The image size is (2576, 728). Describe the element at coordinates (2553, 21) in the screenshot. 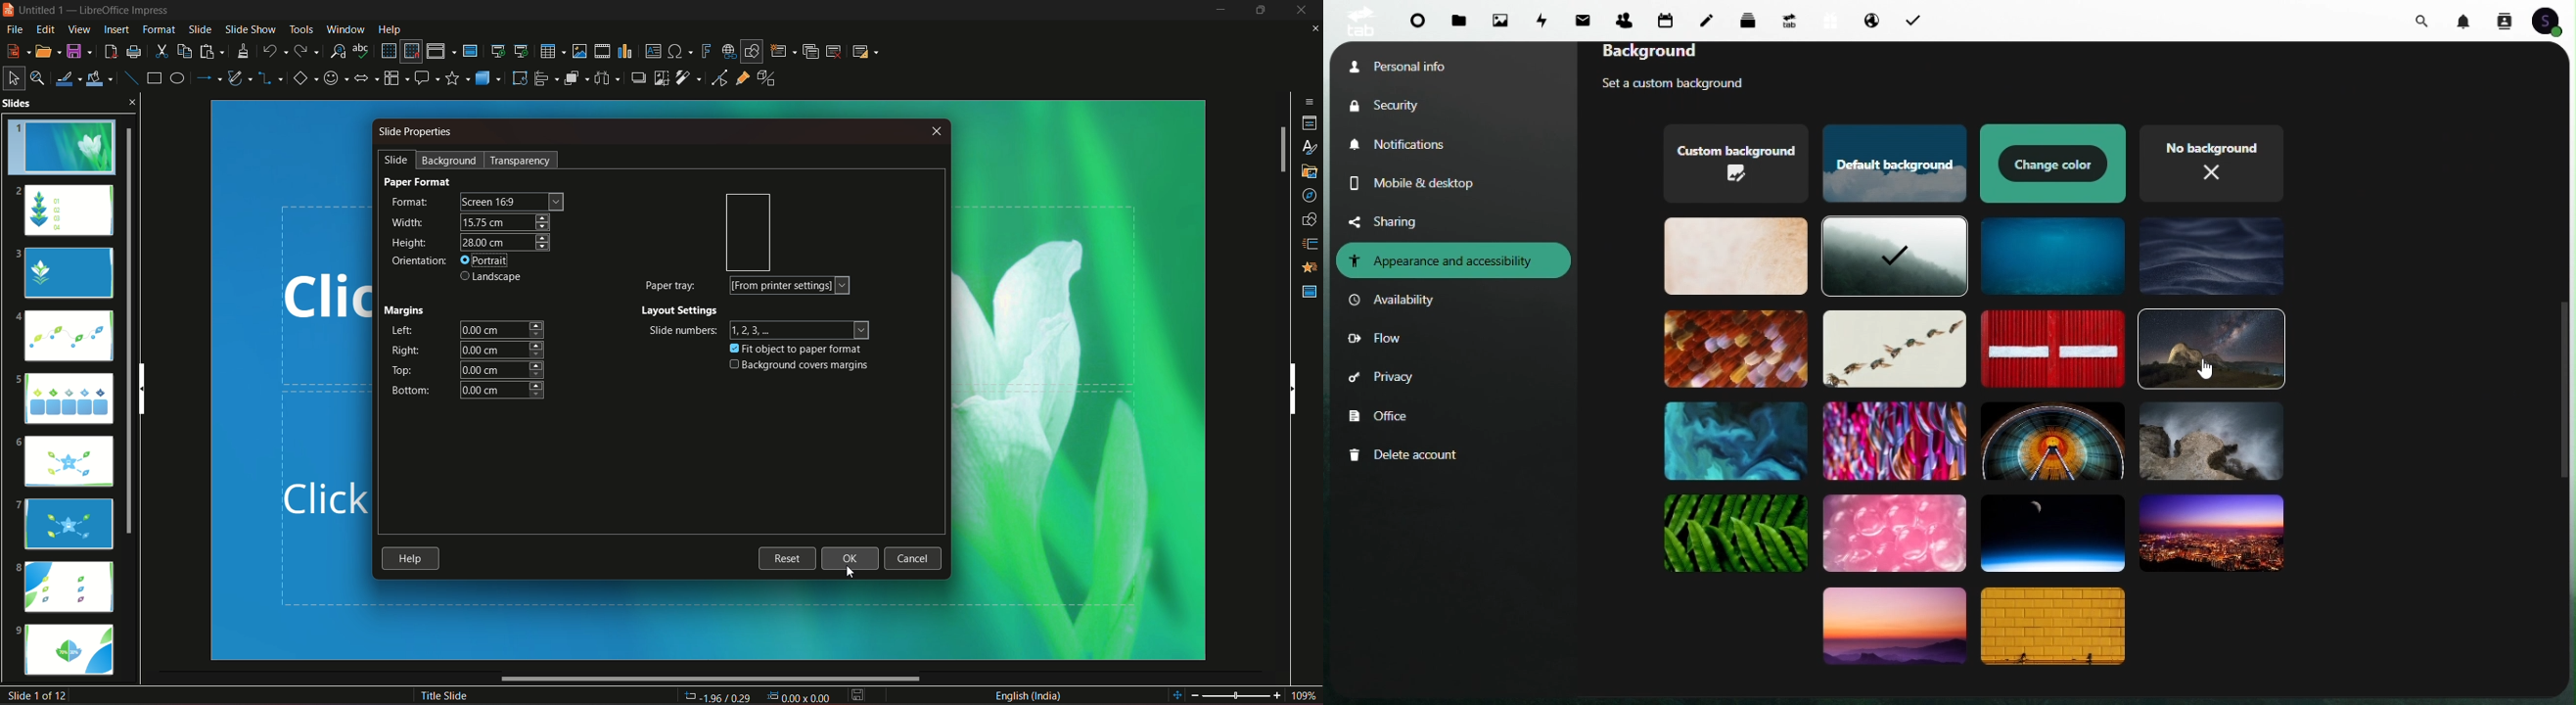

I see `Account icon` at that location.